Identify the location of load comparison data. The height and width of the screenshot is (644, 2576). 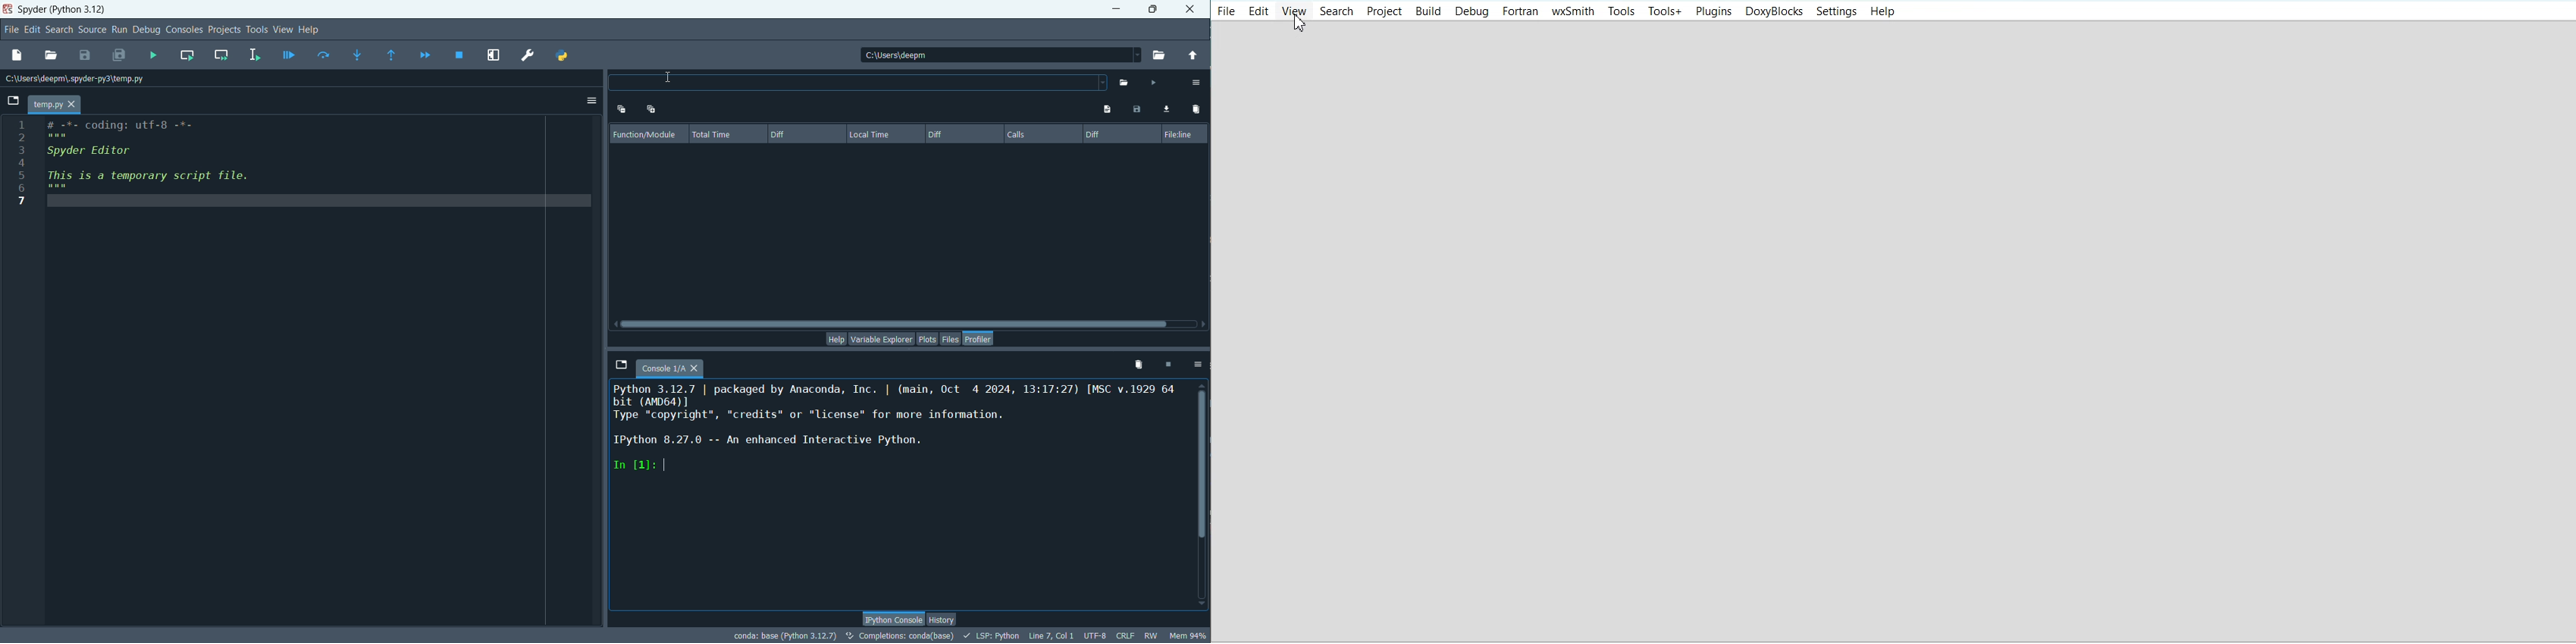
(1165, 108).